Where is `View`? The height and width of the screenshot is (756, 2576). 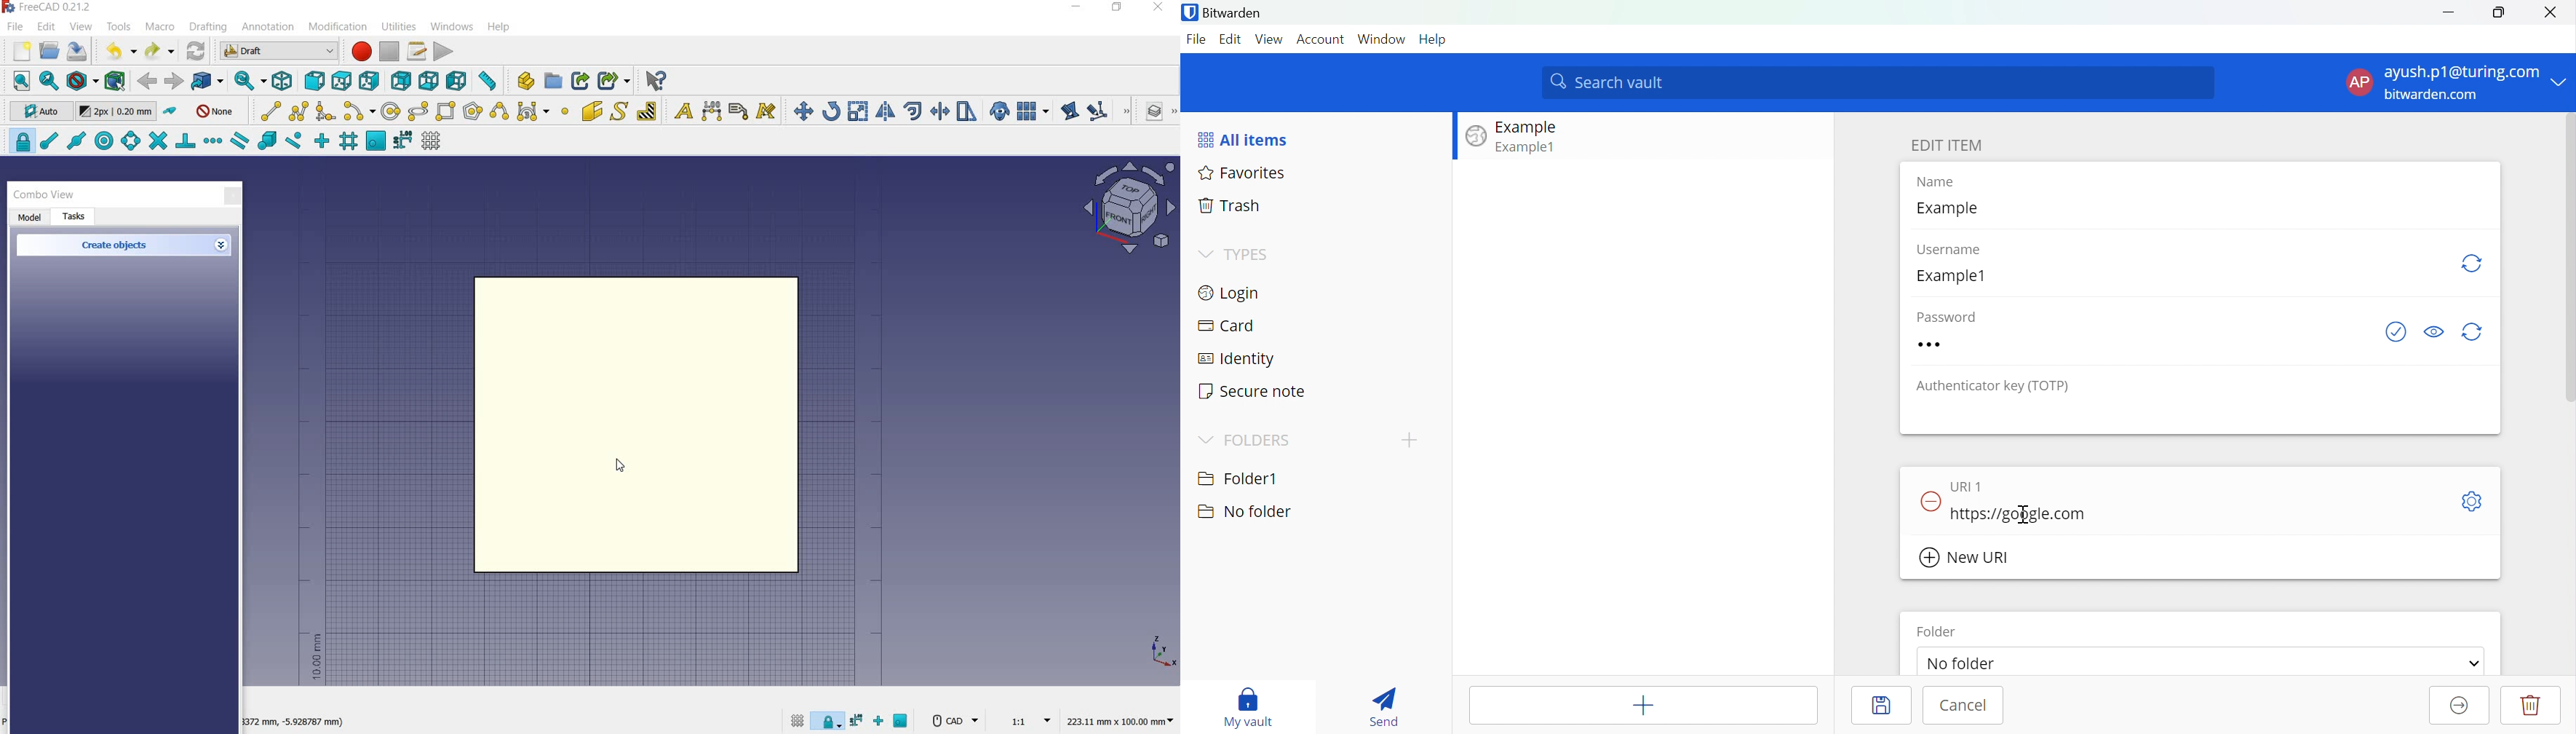 View is located at coordinates (1271, 39).